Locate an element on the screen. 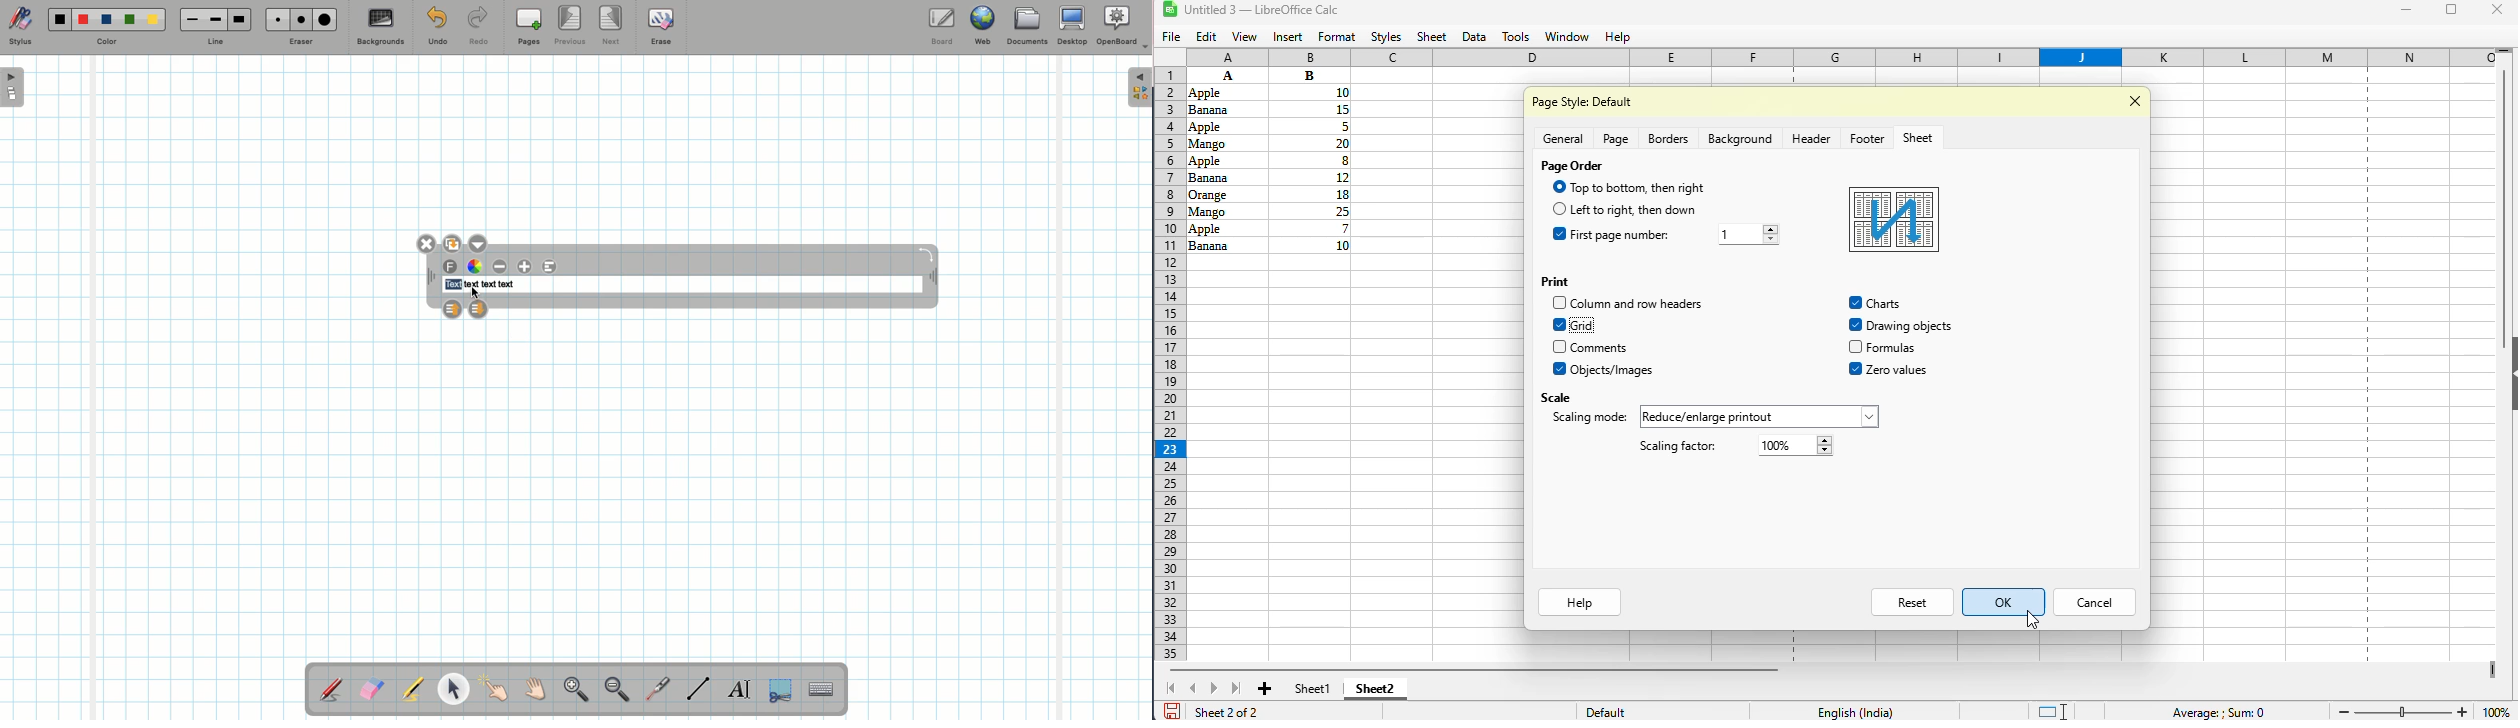  sheet2 is located at coordinates (1376, 687).